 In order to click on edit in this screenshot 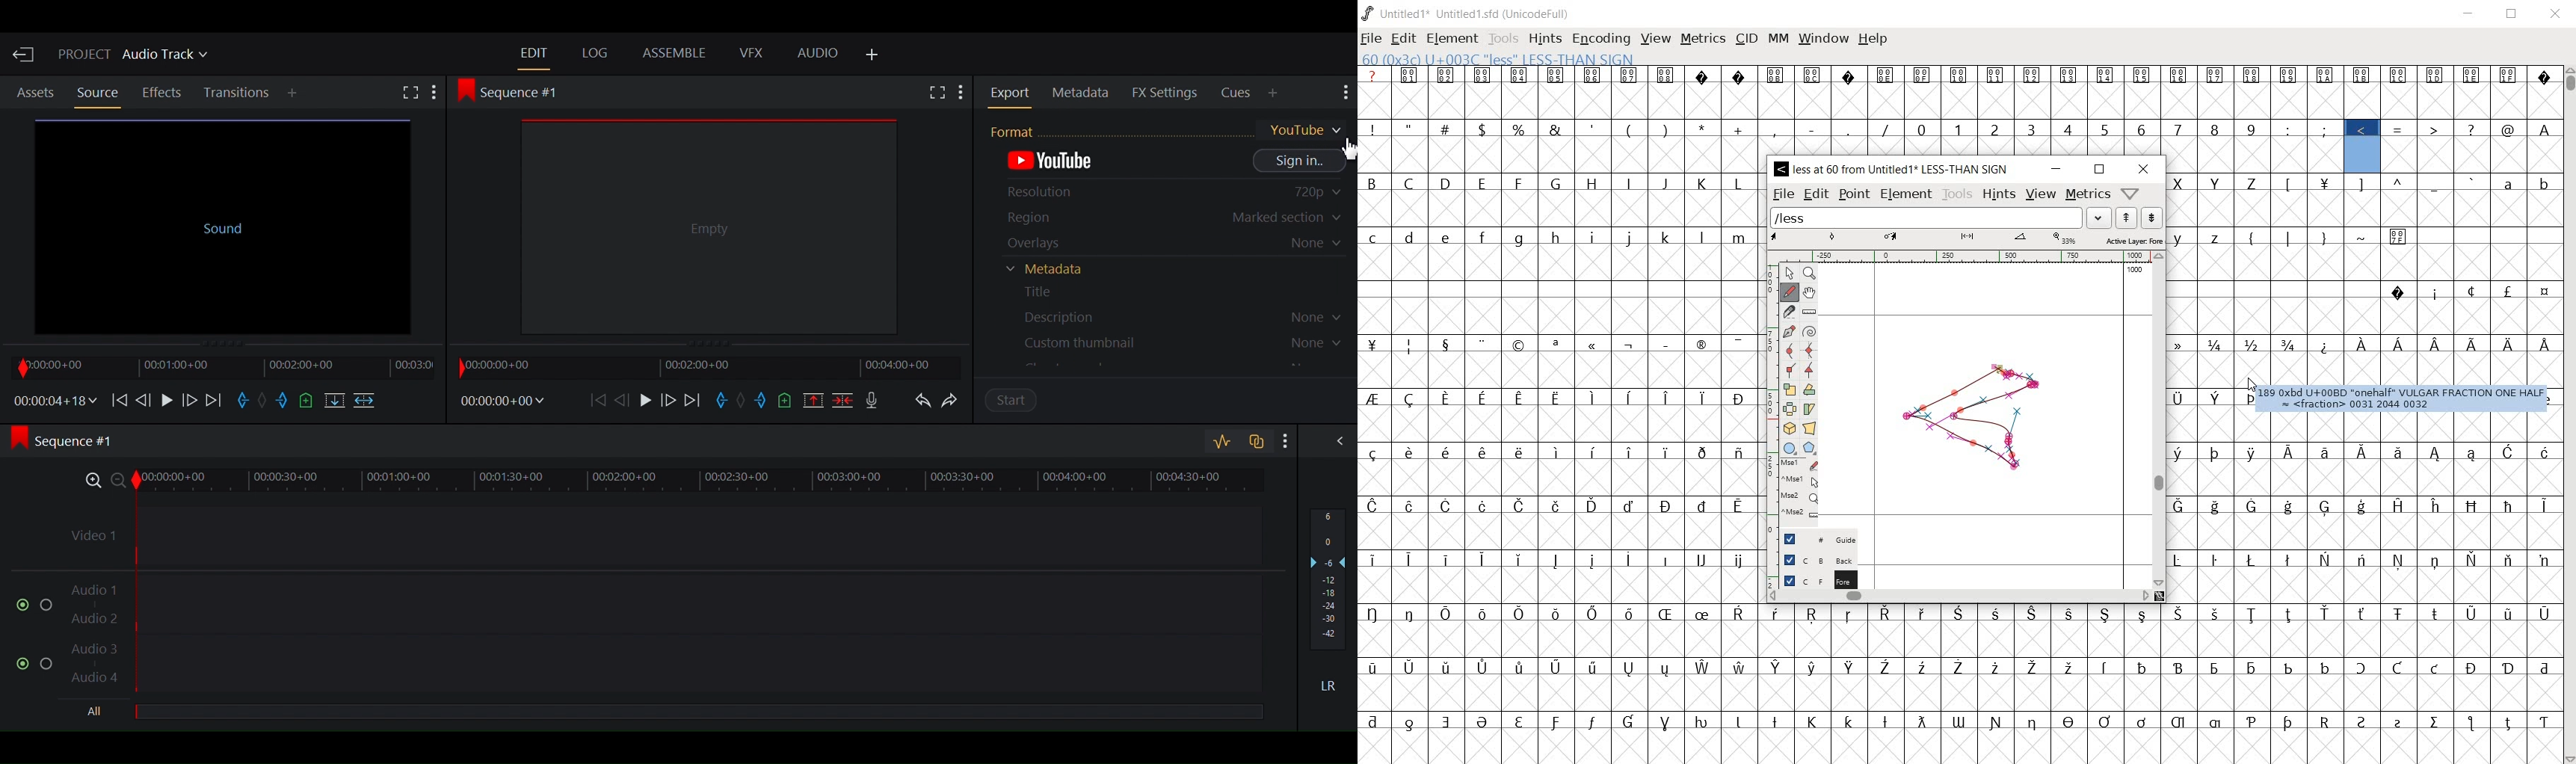, I will do `click(1814, 194)`.